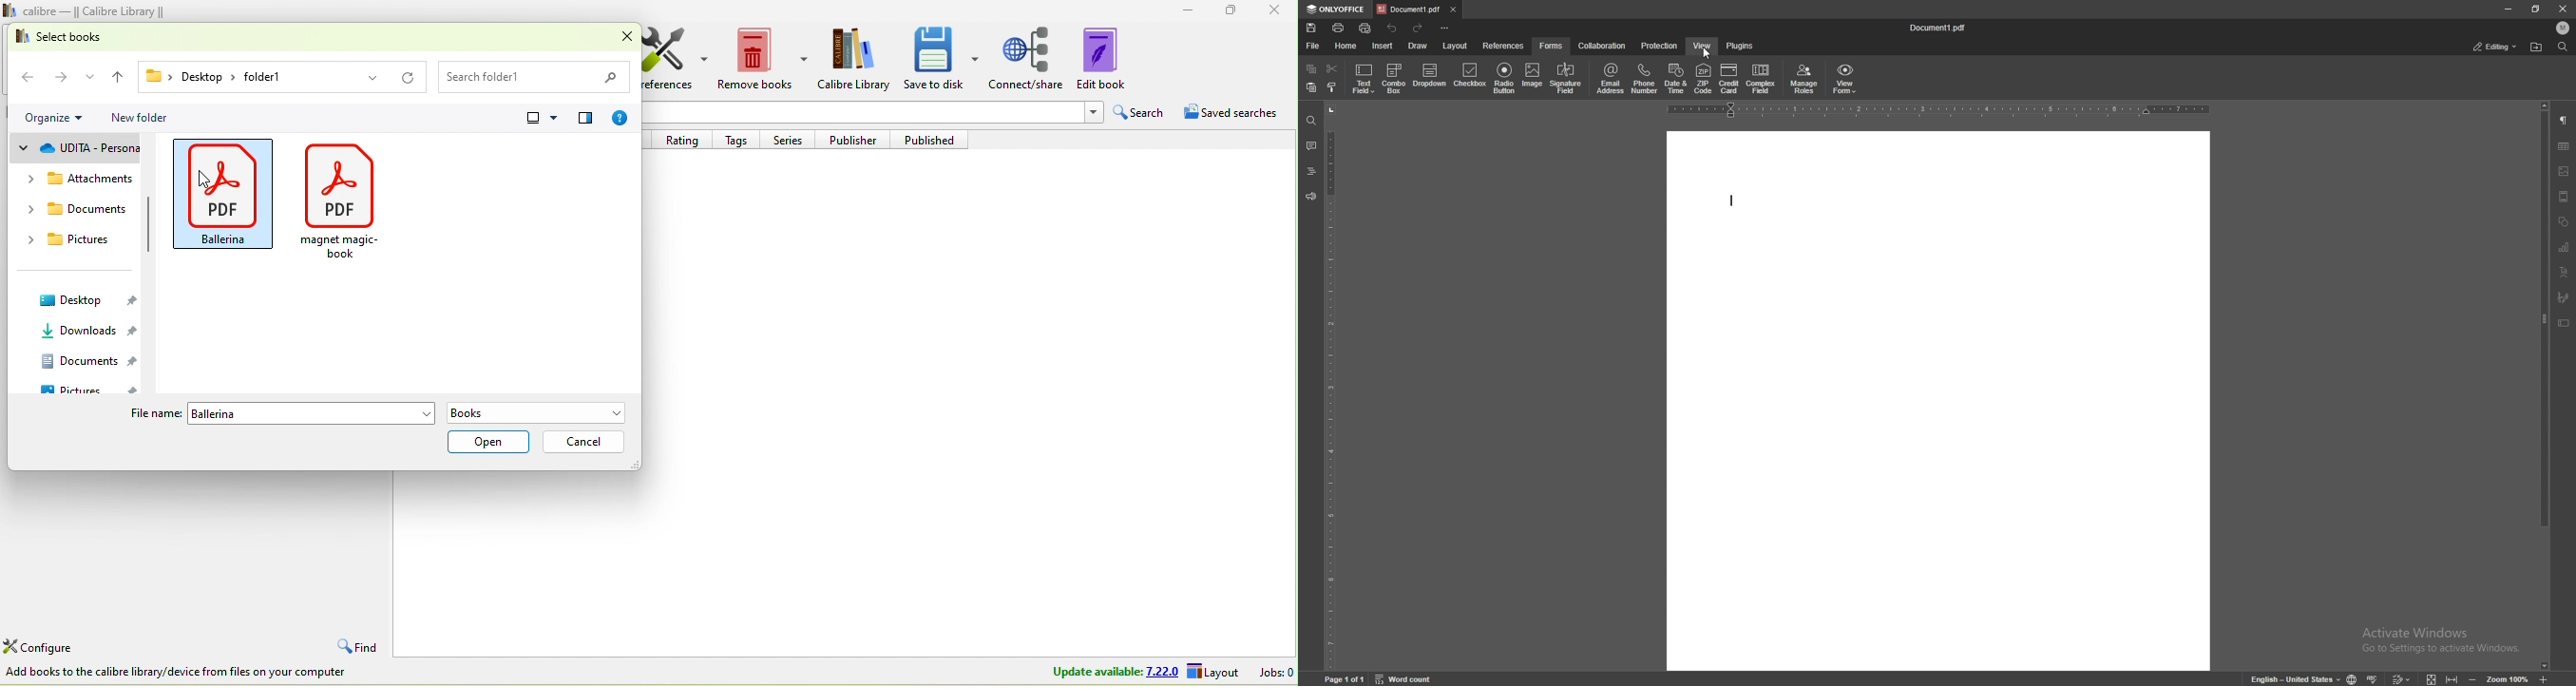 The height and width of the screenshot is (700, 2576). What do you see at coordinates (1232, 110) in the screenshot?
I see `saved searches` at bounding box center [1232, 110].